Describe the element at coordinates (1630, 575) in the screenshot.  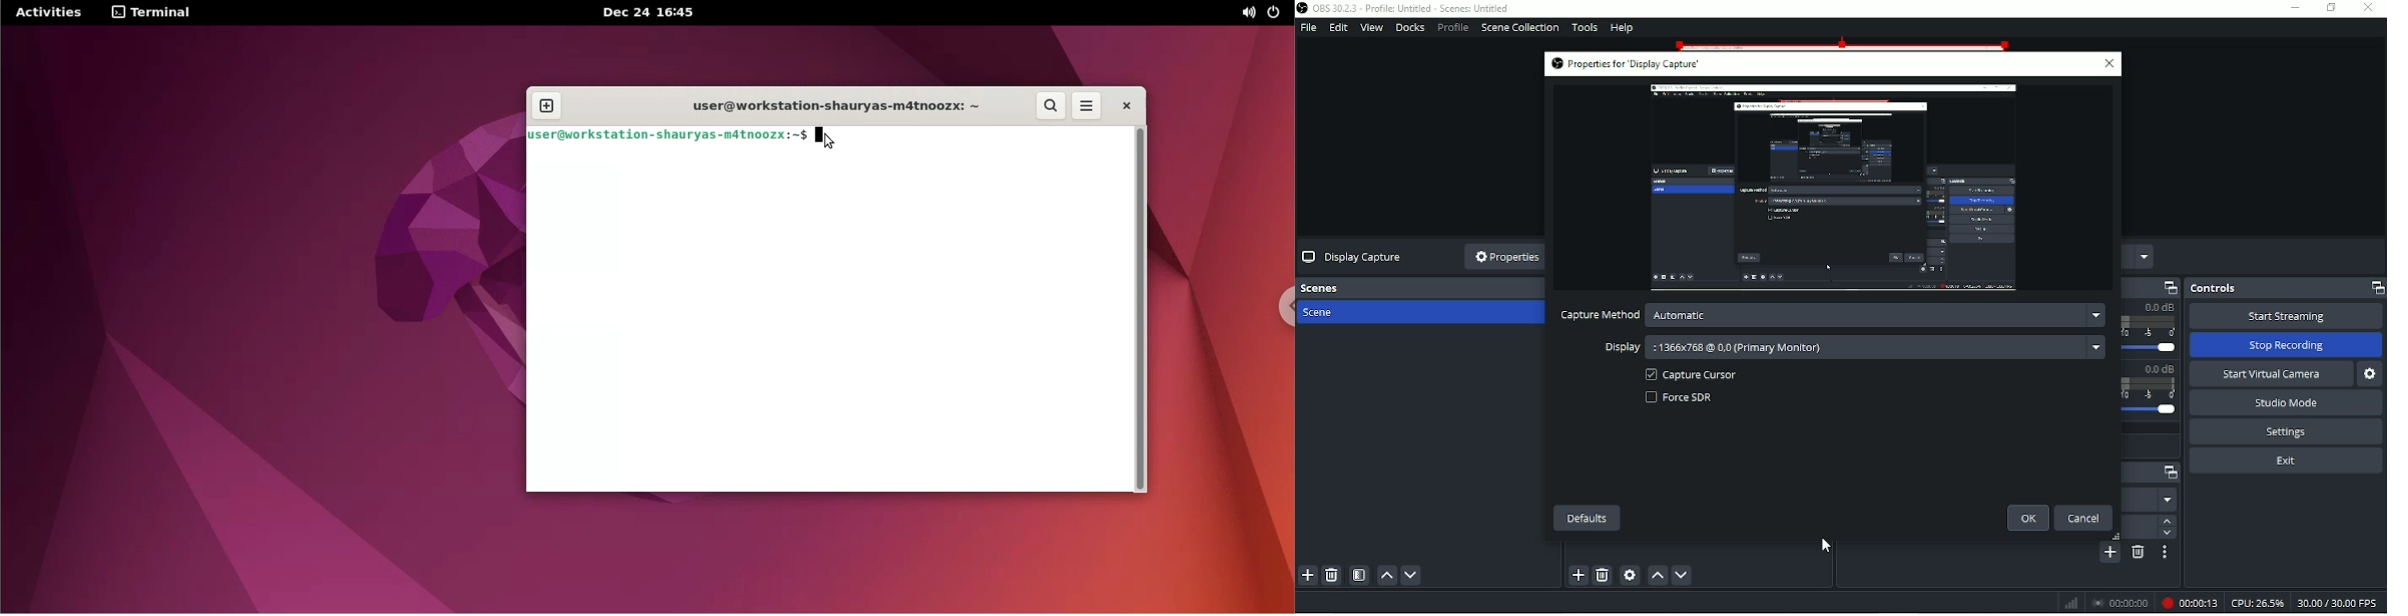
I see `Open source properties` at that location.